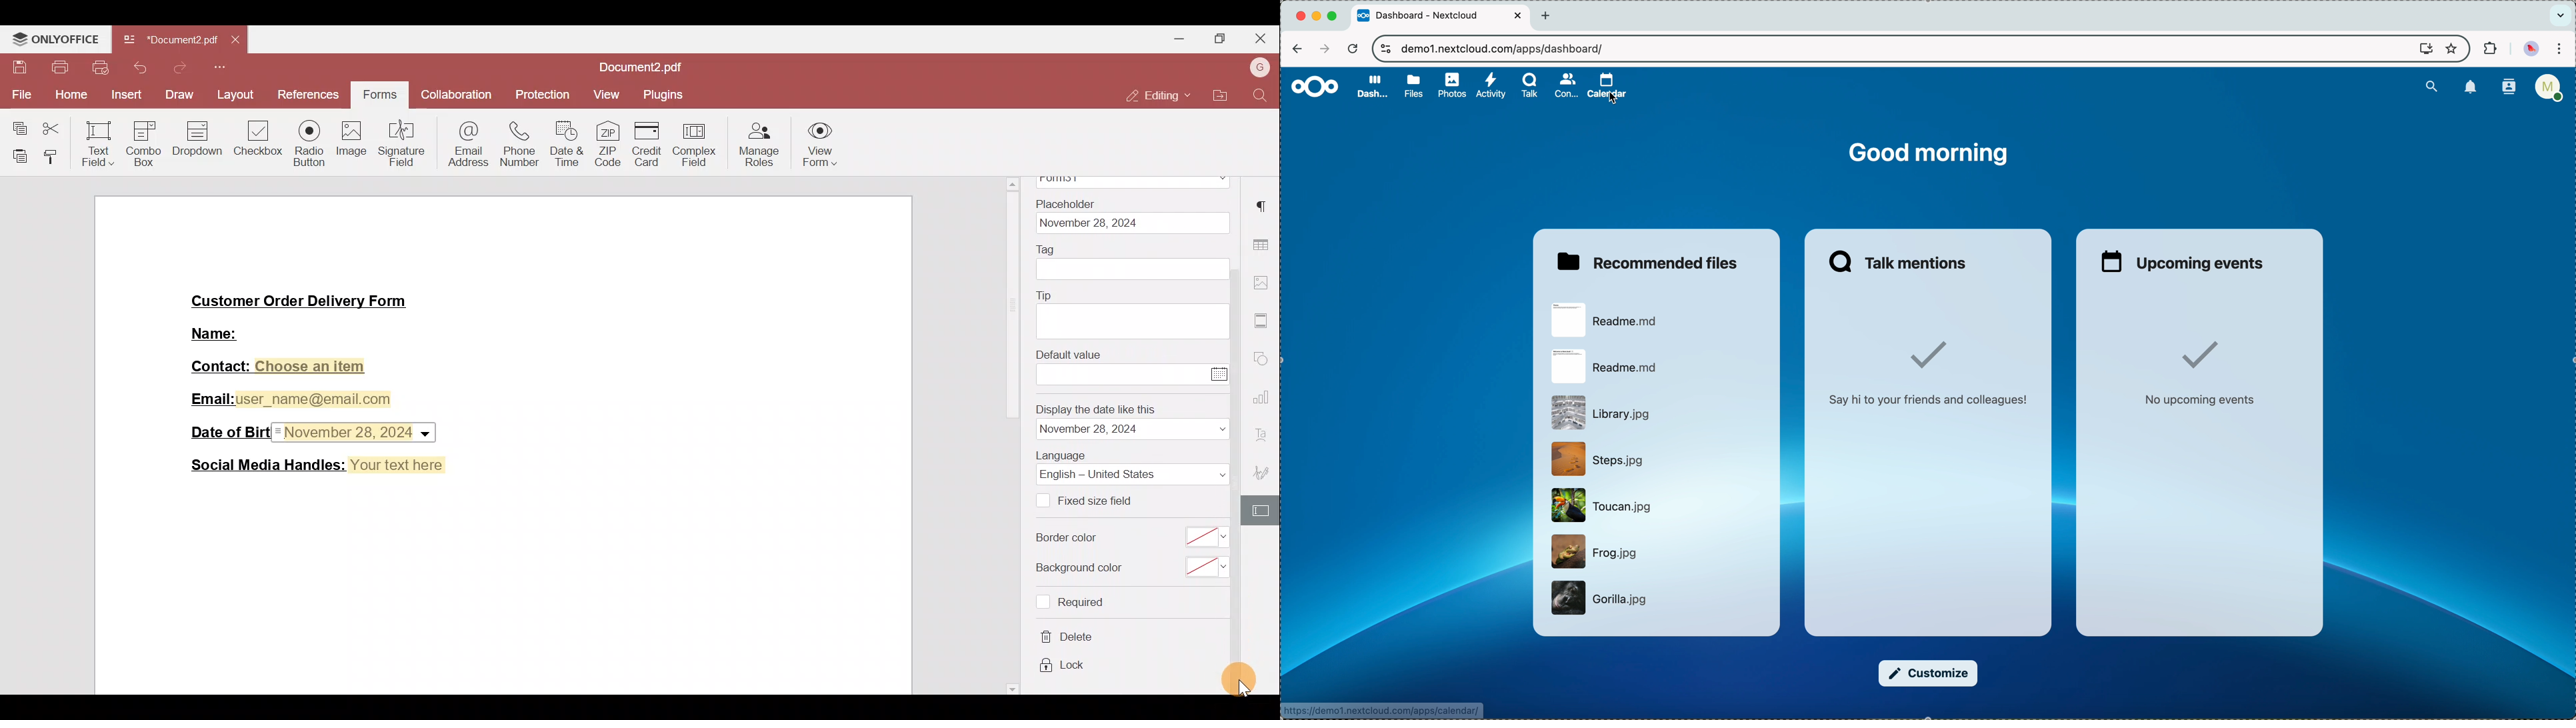 The width and height of the screenshot is (2576, 728). I want to click on upcoming events, so click(2183, 261).